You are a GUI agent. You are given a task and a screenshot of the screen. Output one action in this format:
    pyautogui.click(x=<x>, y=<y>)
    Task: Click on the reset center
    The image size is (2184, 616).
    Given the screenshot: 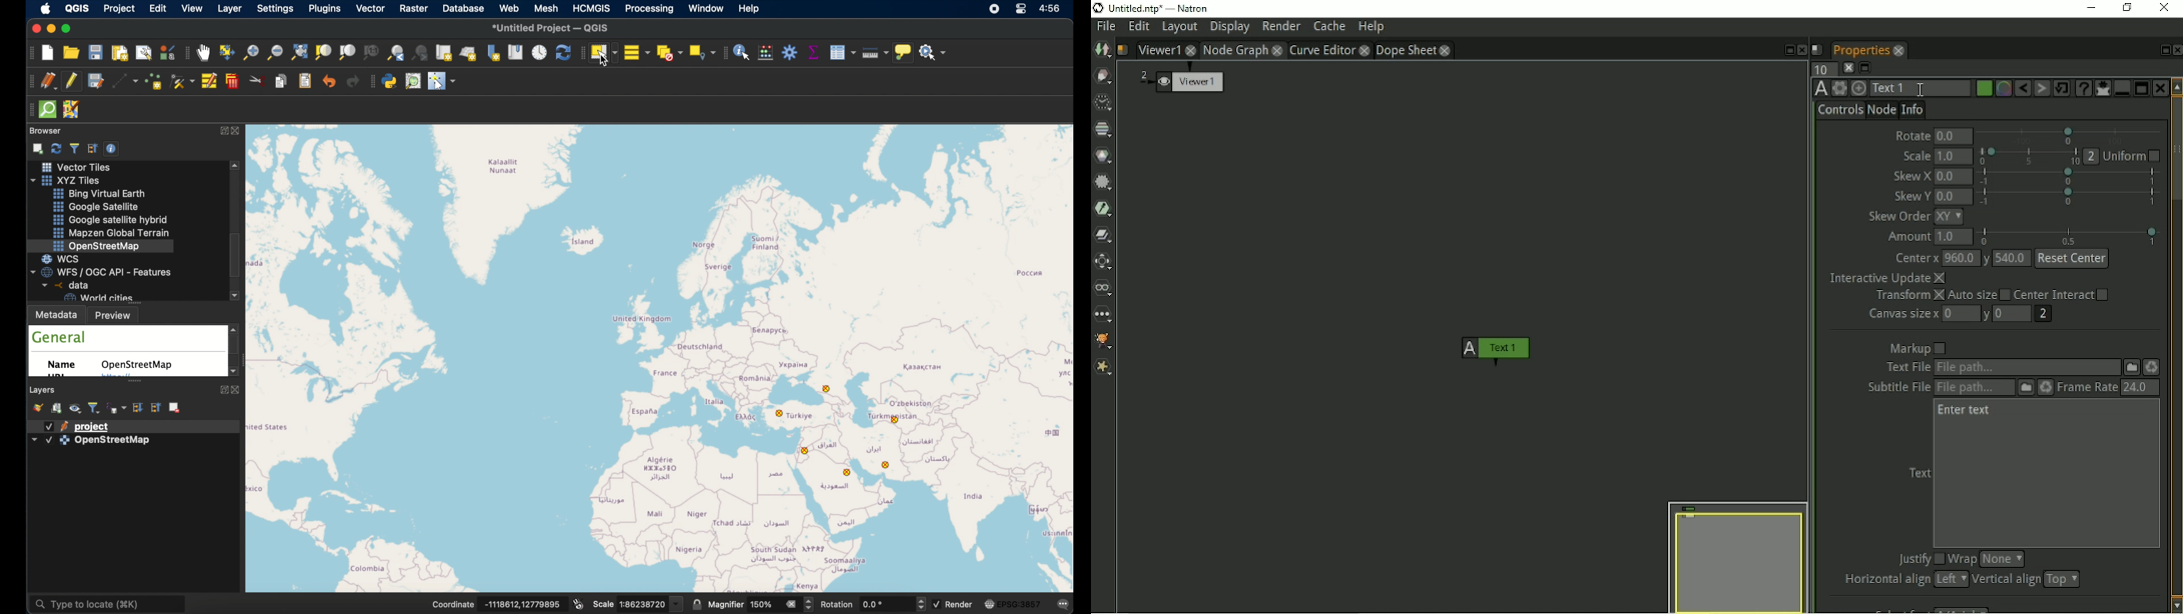 What is the action you would take?
    pyautogui.click(x=2072, y=257)
    